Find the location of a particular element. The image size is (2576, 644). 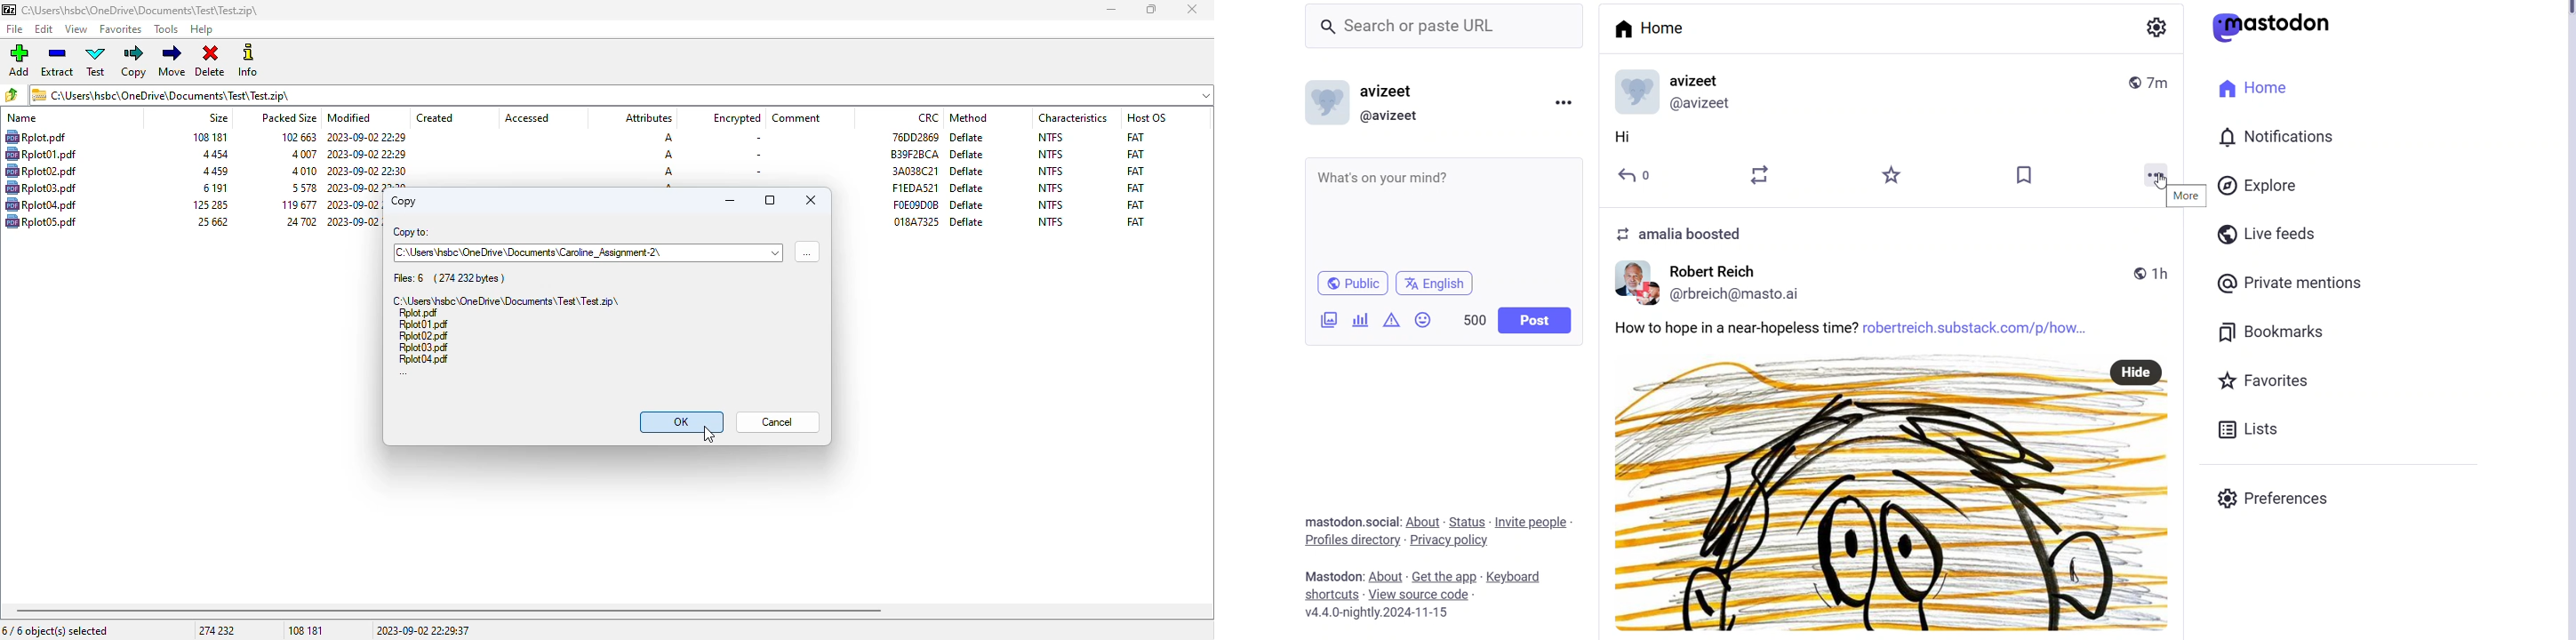

User is located at coordinates (1398, 91).